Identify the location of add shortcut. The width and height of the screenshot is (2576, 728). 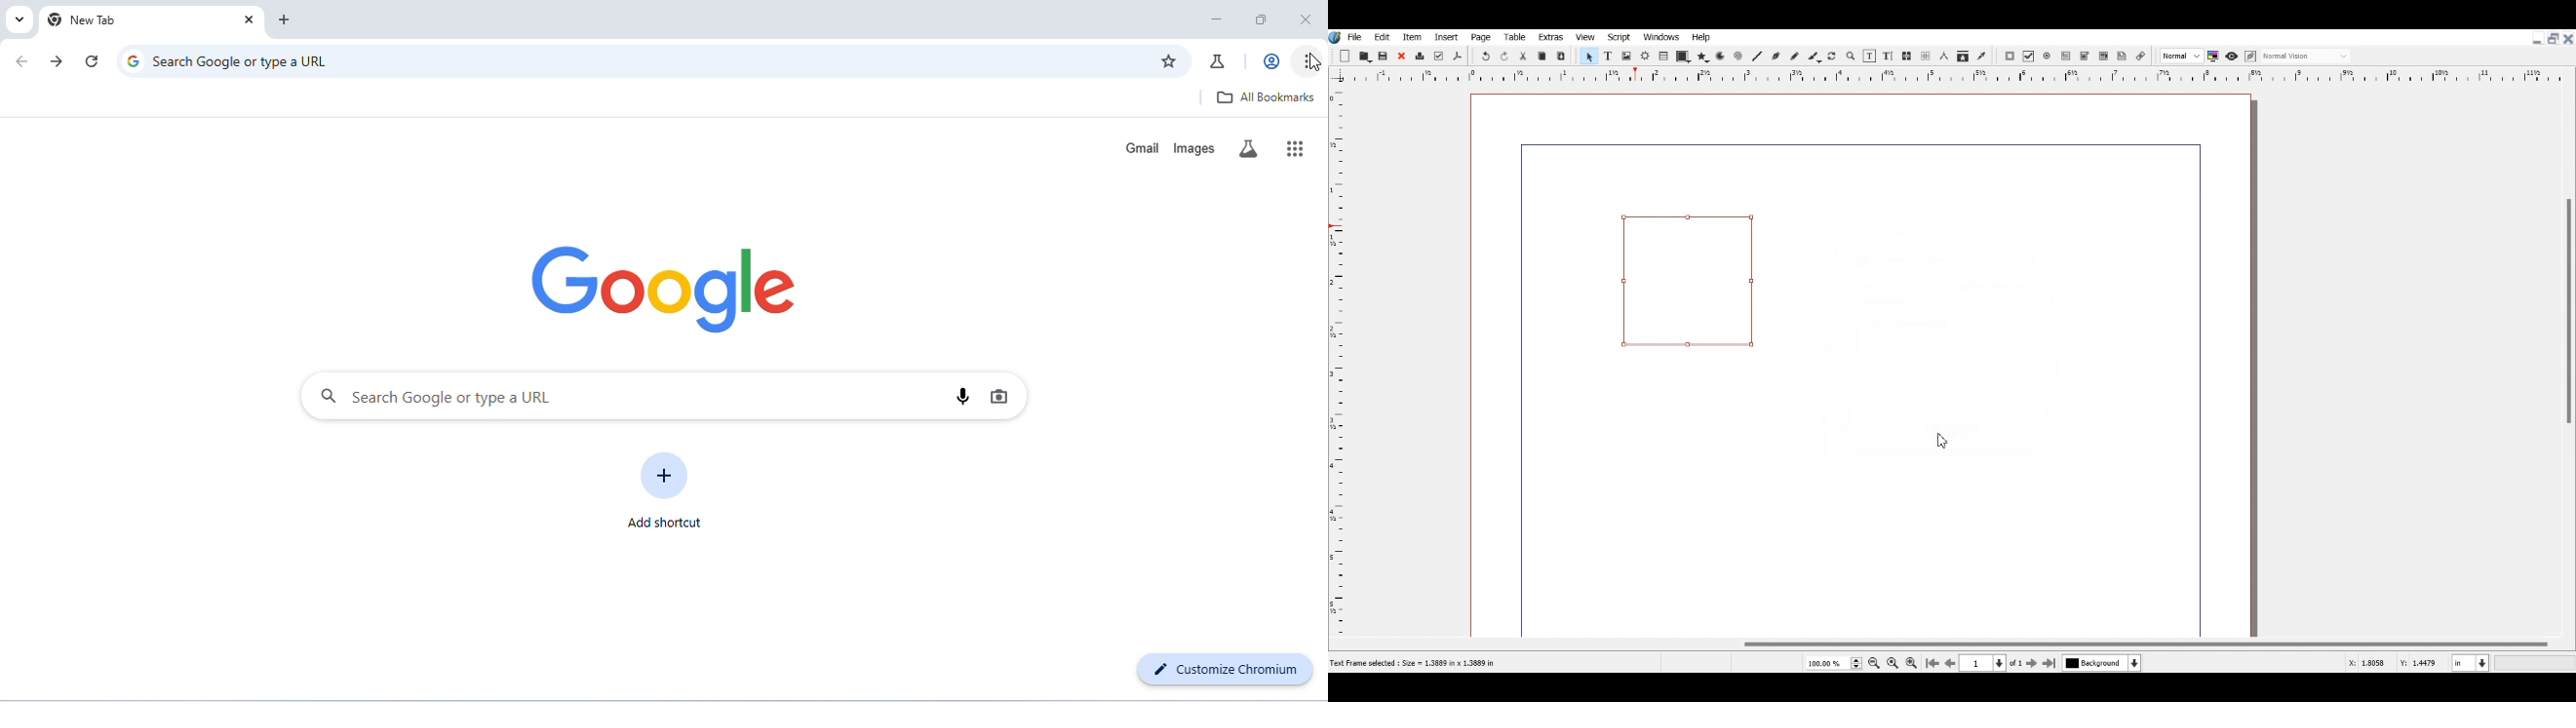
(667, 487).